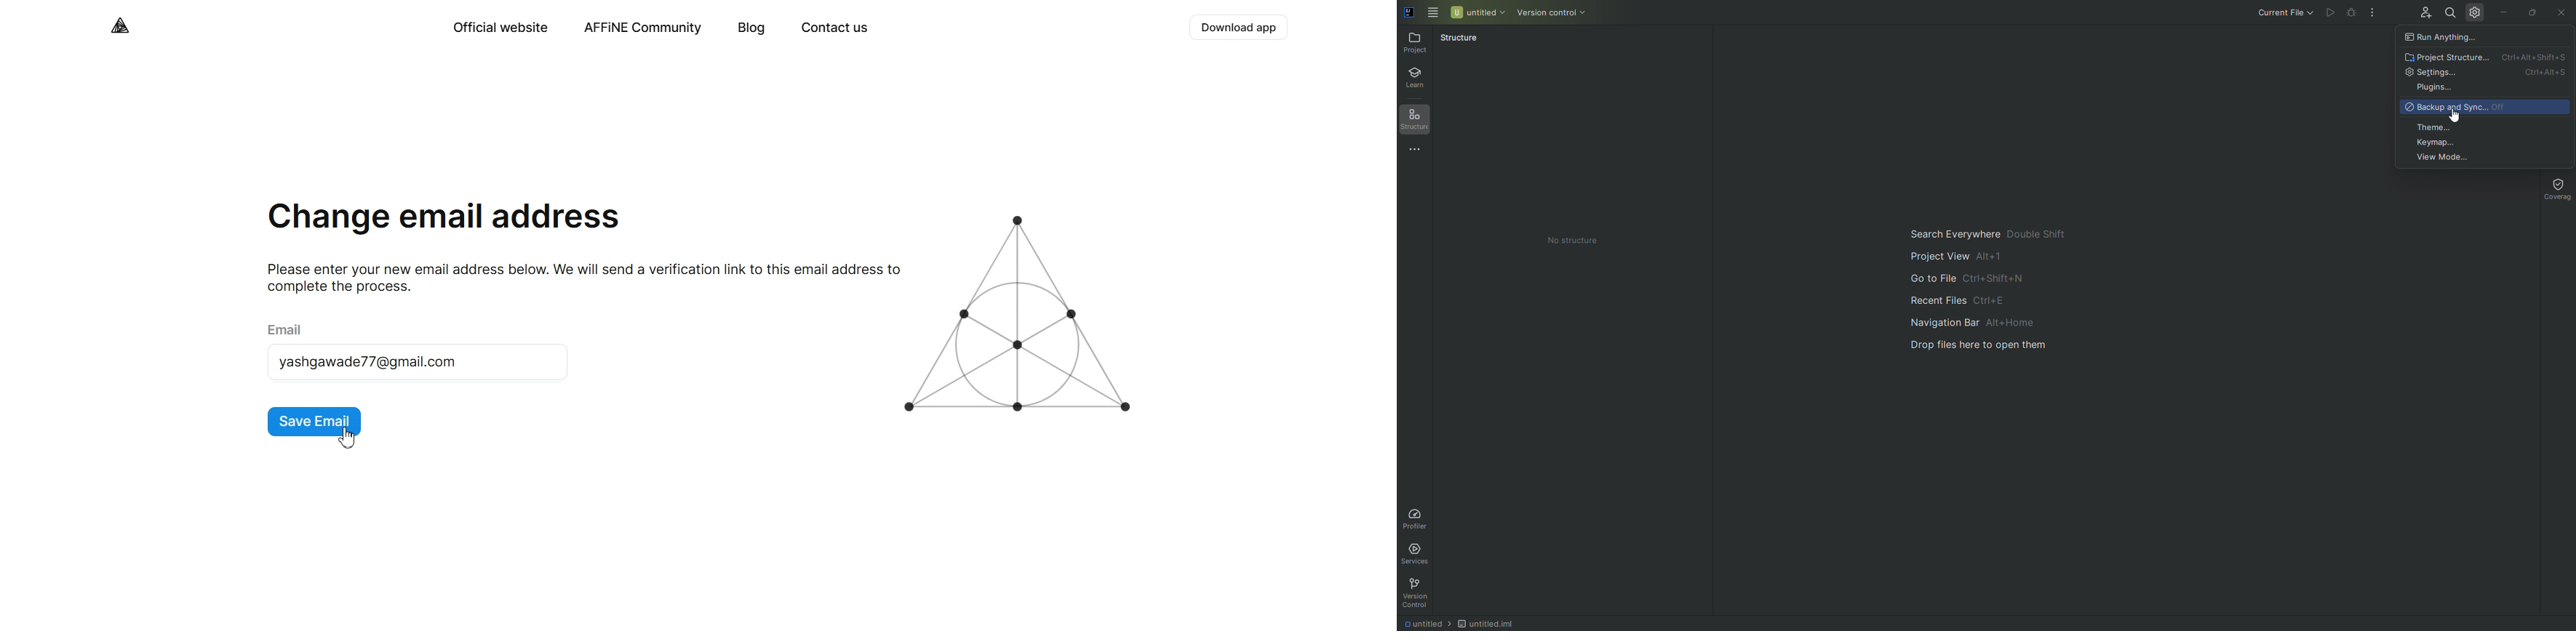 The image size is (2576, 644). What do you see at coordinates (1985, 231) in the screenshot?
I see `Search Everywhere` at bounding box center [1985, 231].